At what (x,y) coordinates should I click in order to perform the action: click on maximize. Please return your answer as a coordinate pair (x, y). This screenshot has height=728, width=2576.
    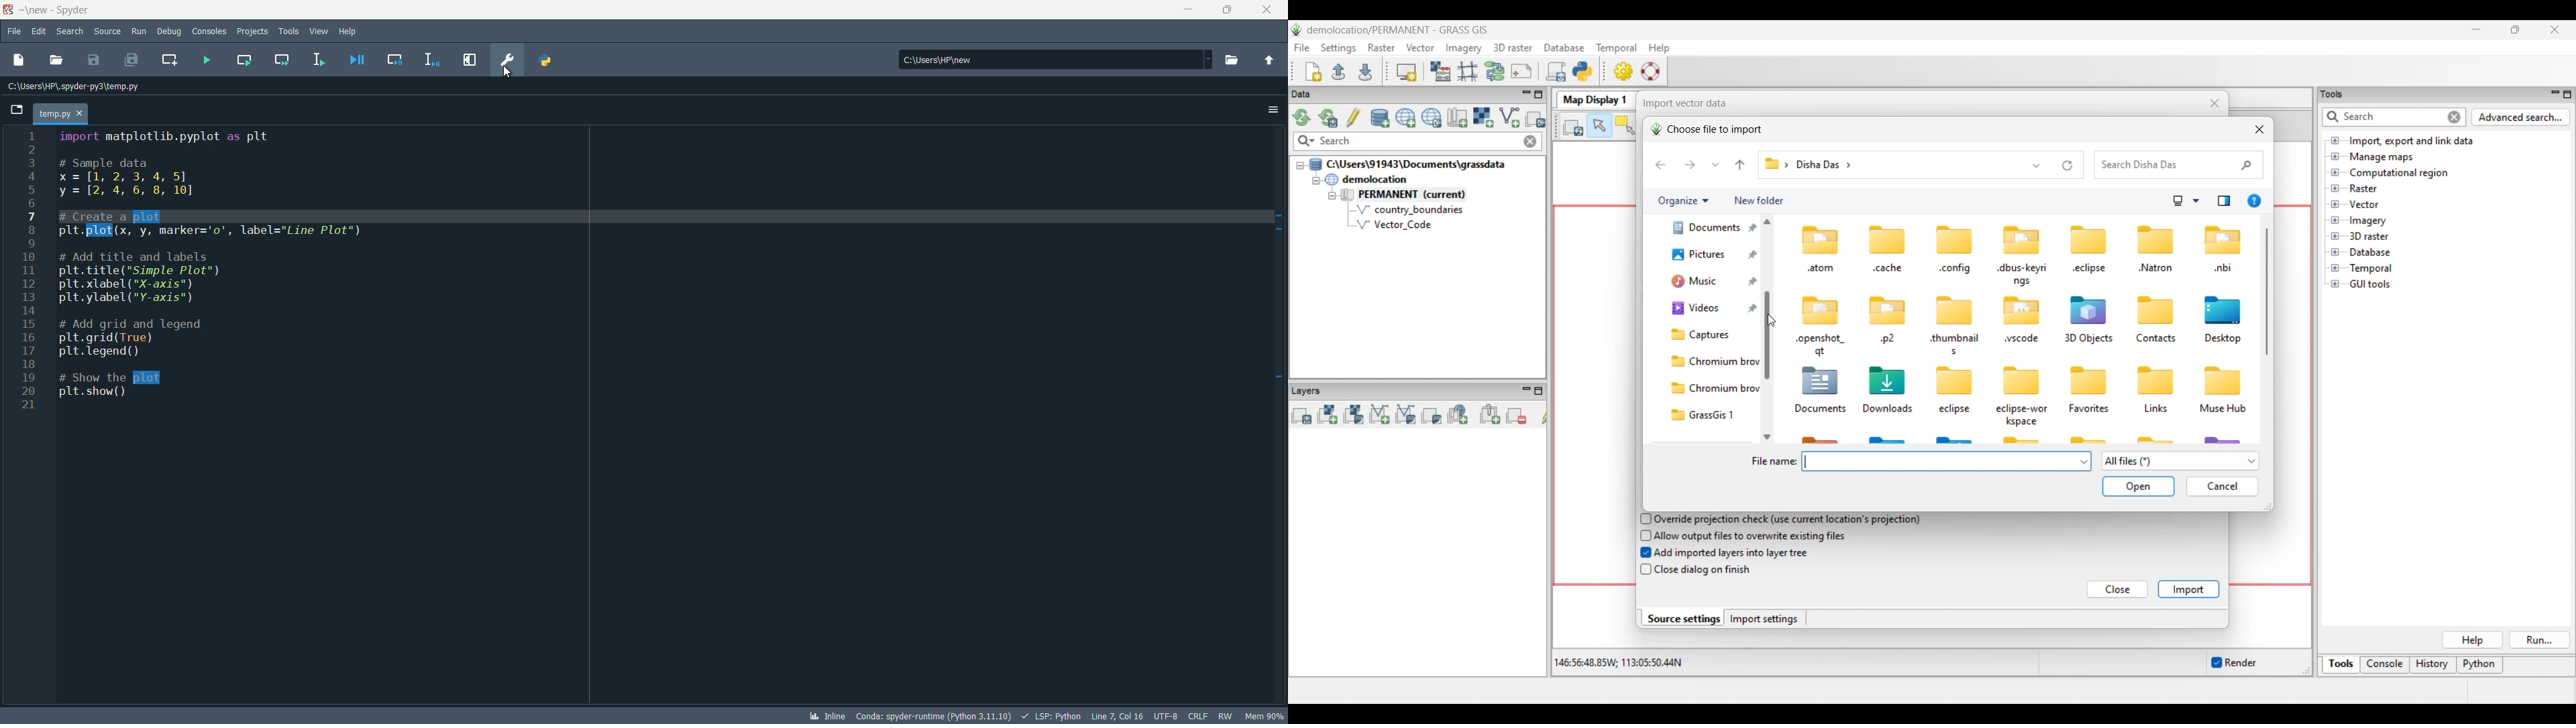
    Looking at the image, I should click on (1230, 10).